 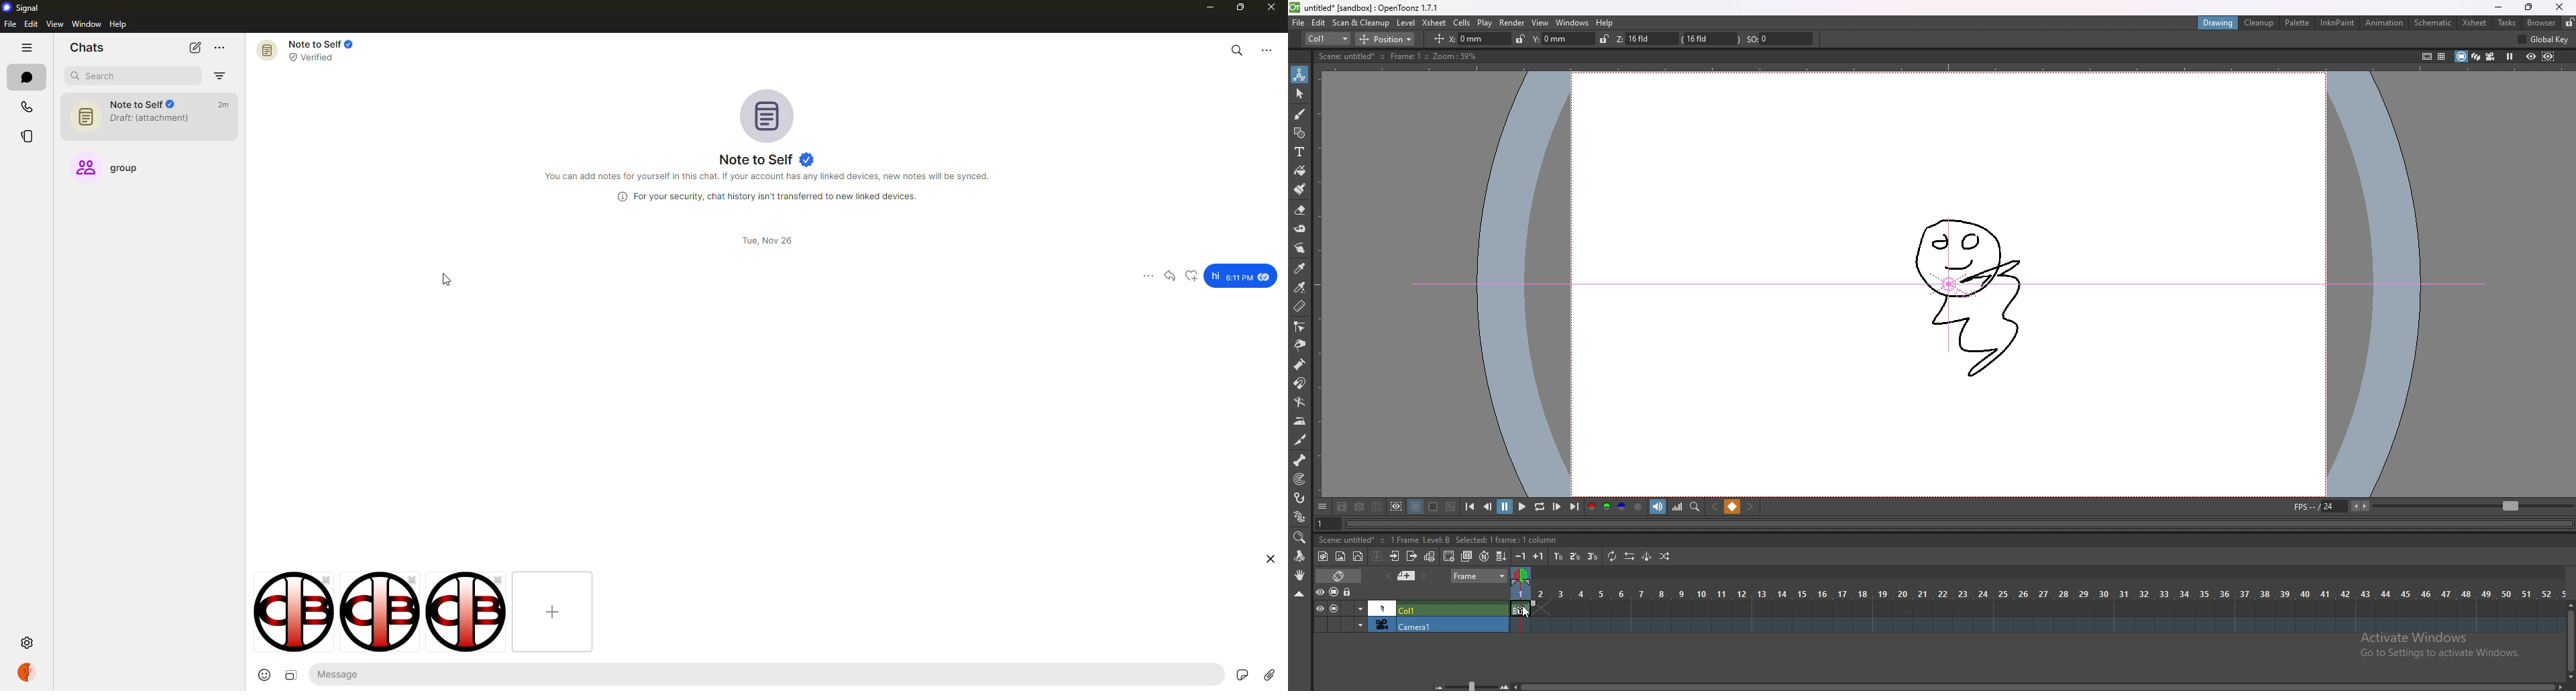 I want to click on more, so click(x=1269, y=50).